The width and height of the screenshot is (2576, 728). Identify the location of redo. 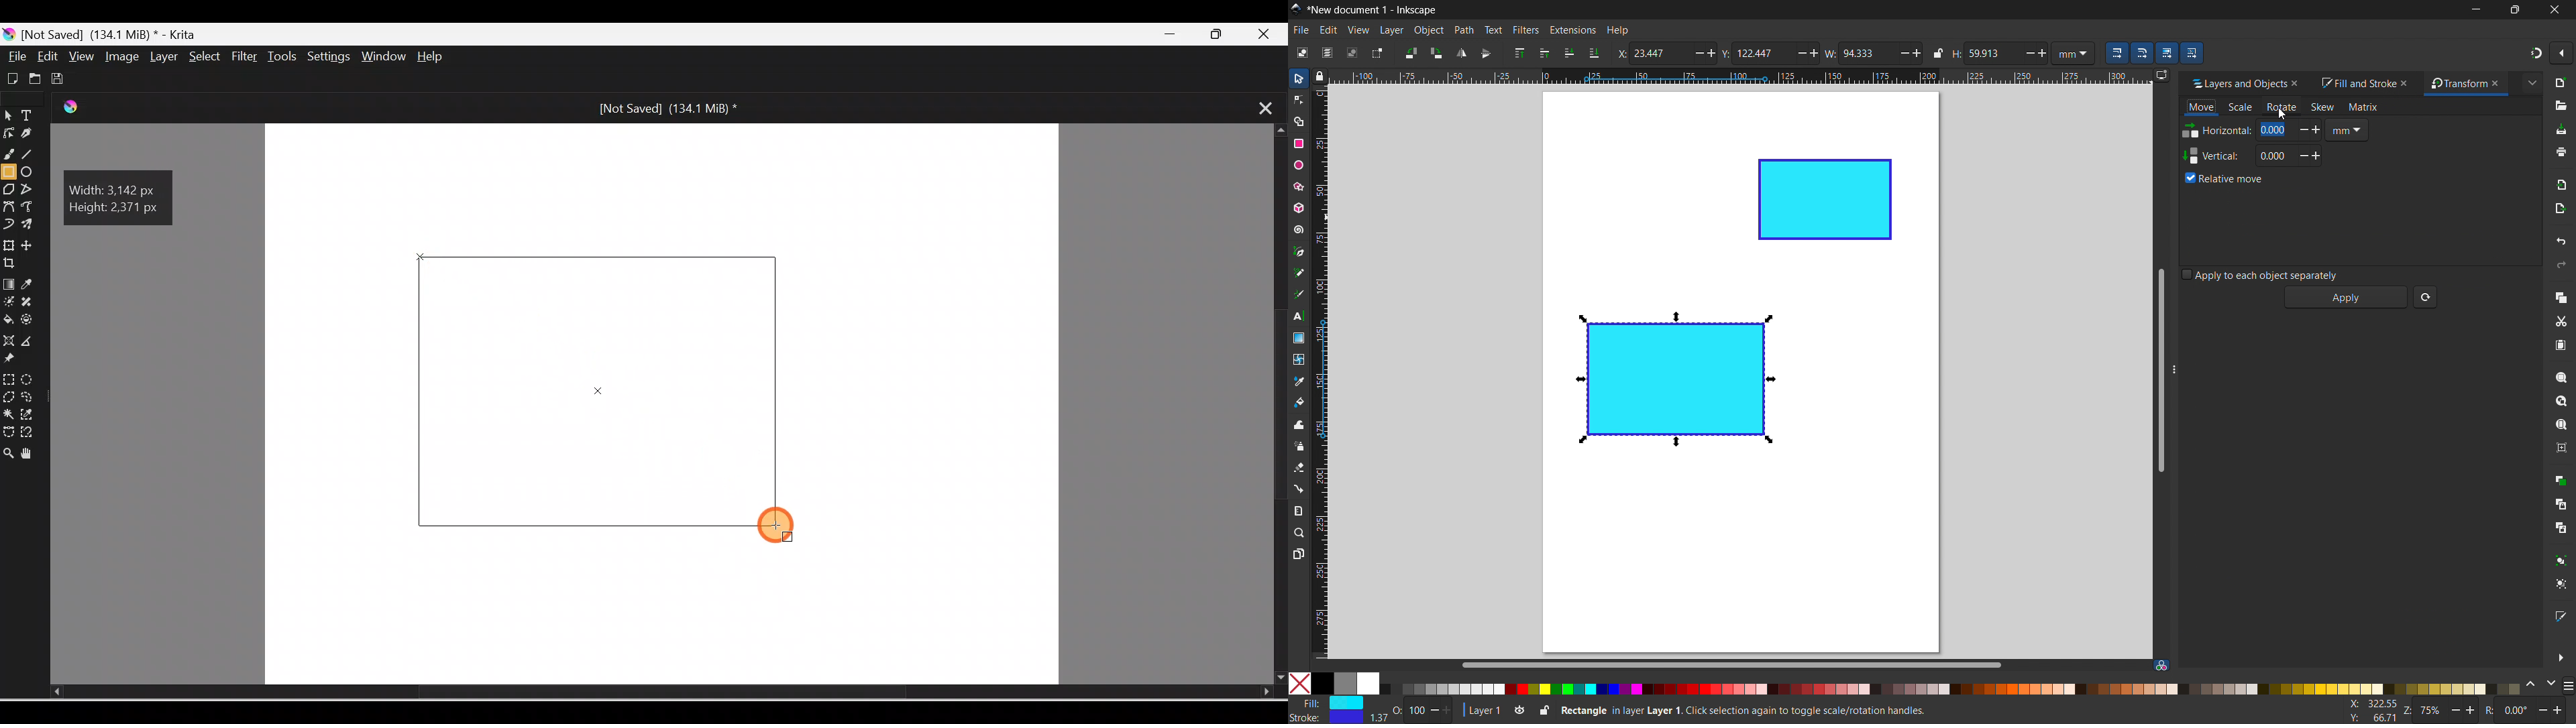
(2561, 265).